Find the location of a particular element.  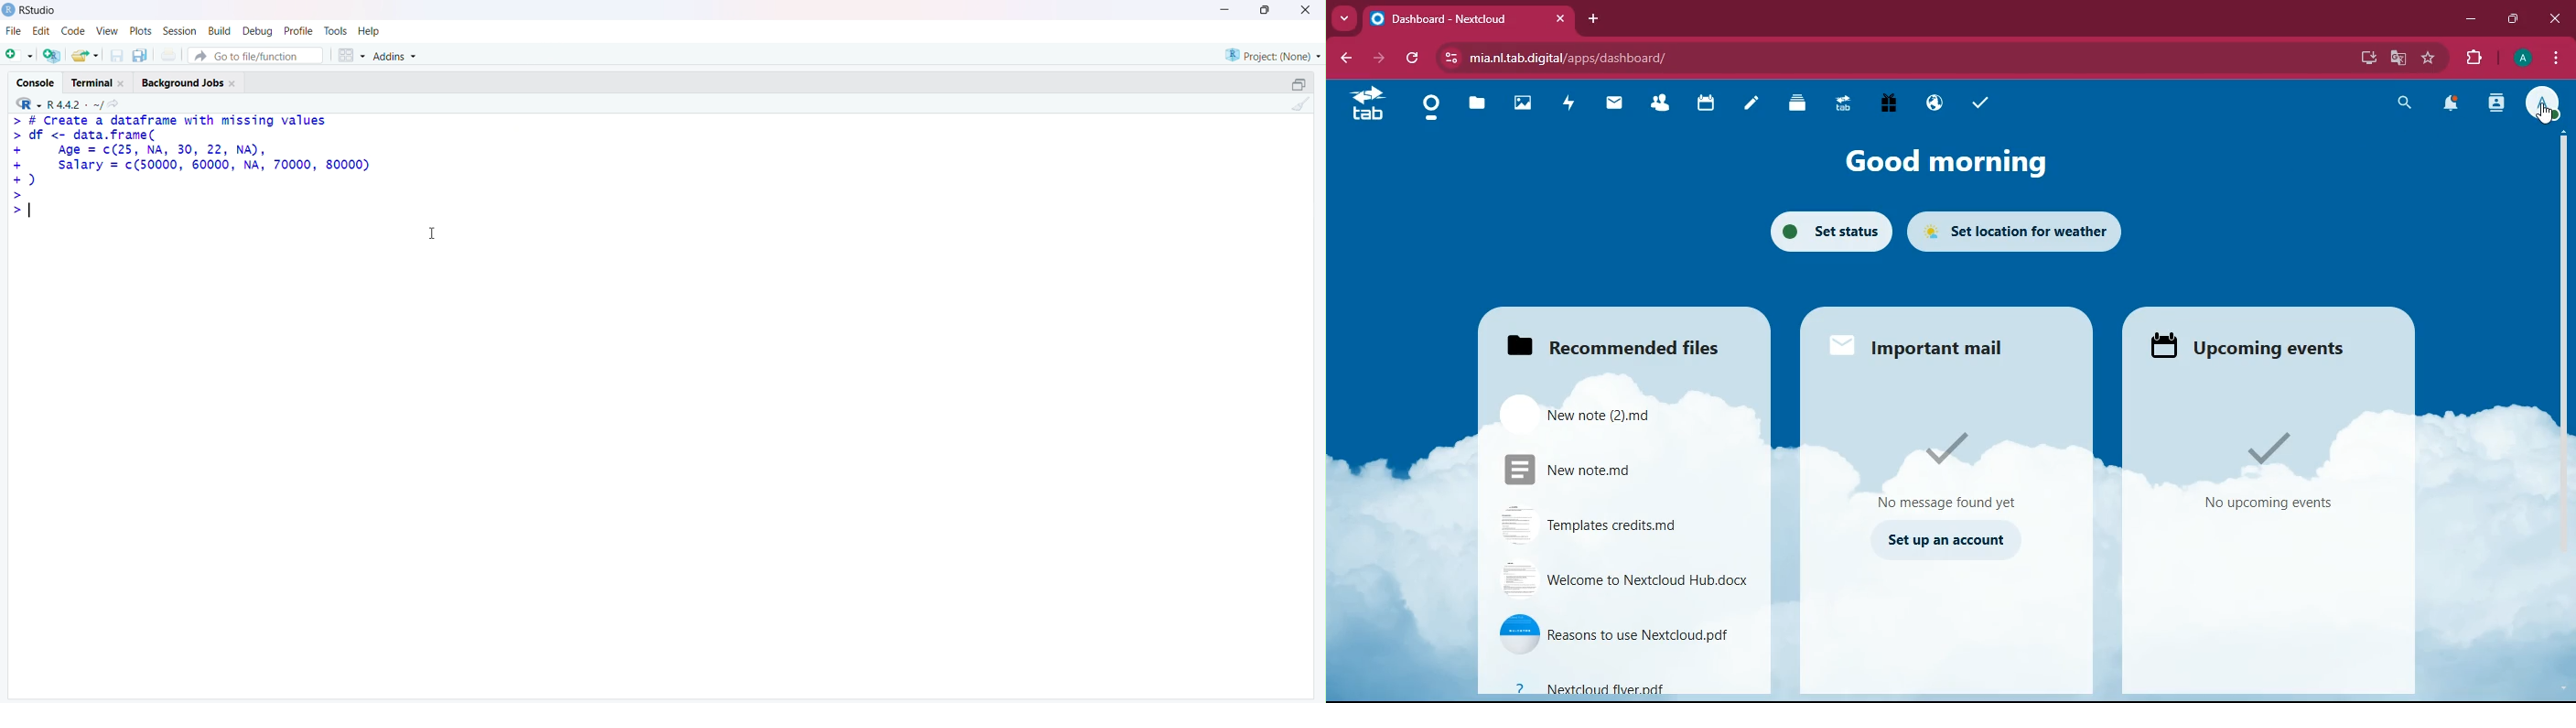

close is located at coordinates (2558, 19).